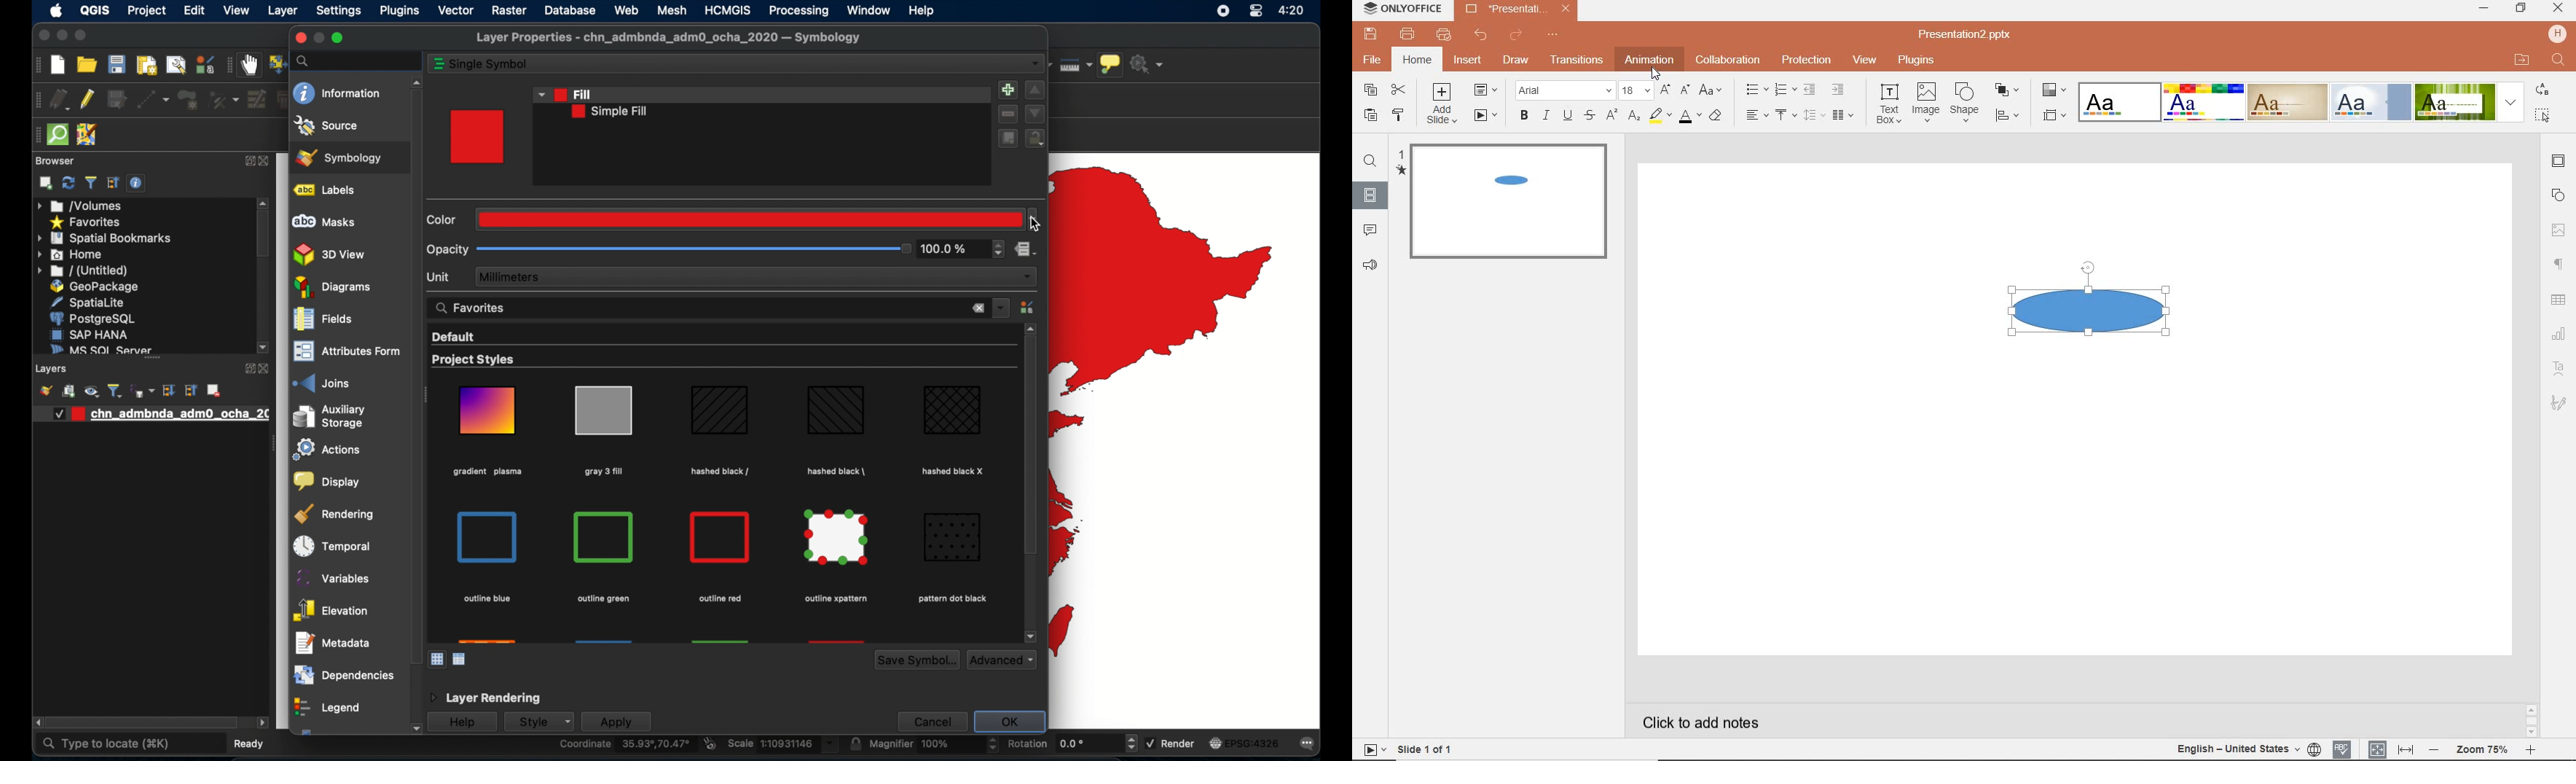 The image size is (2576, 784). Describe the element at coordinates (2481, 752) in the screenshot. I see `zoom` at that location.